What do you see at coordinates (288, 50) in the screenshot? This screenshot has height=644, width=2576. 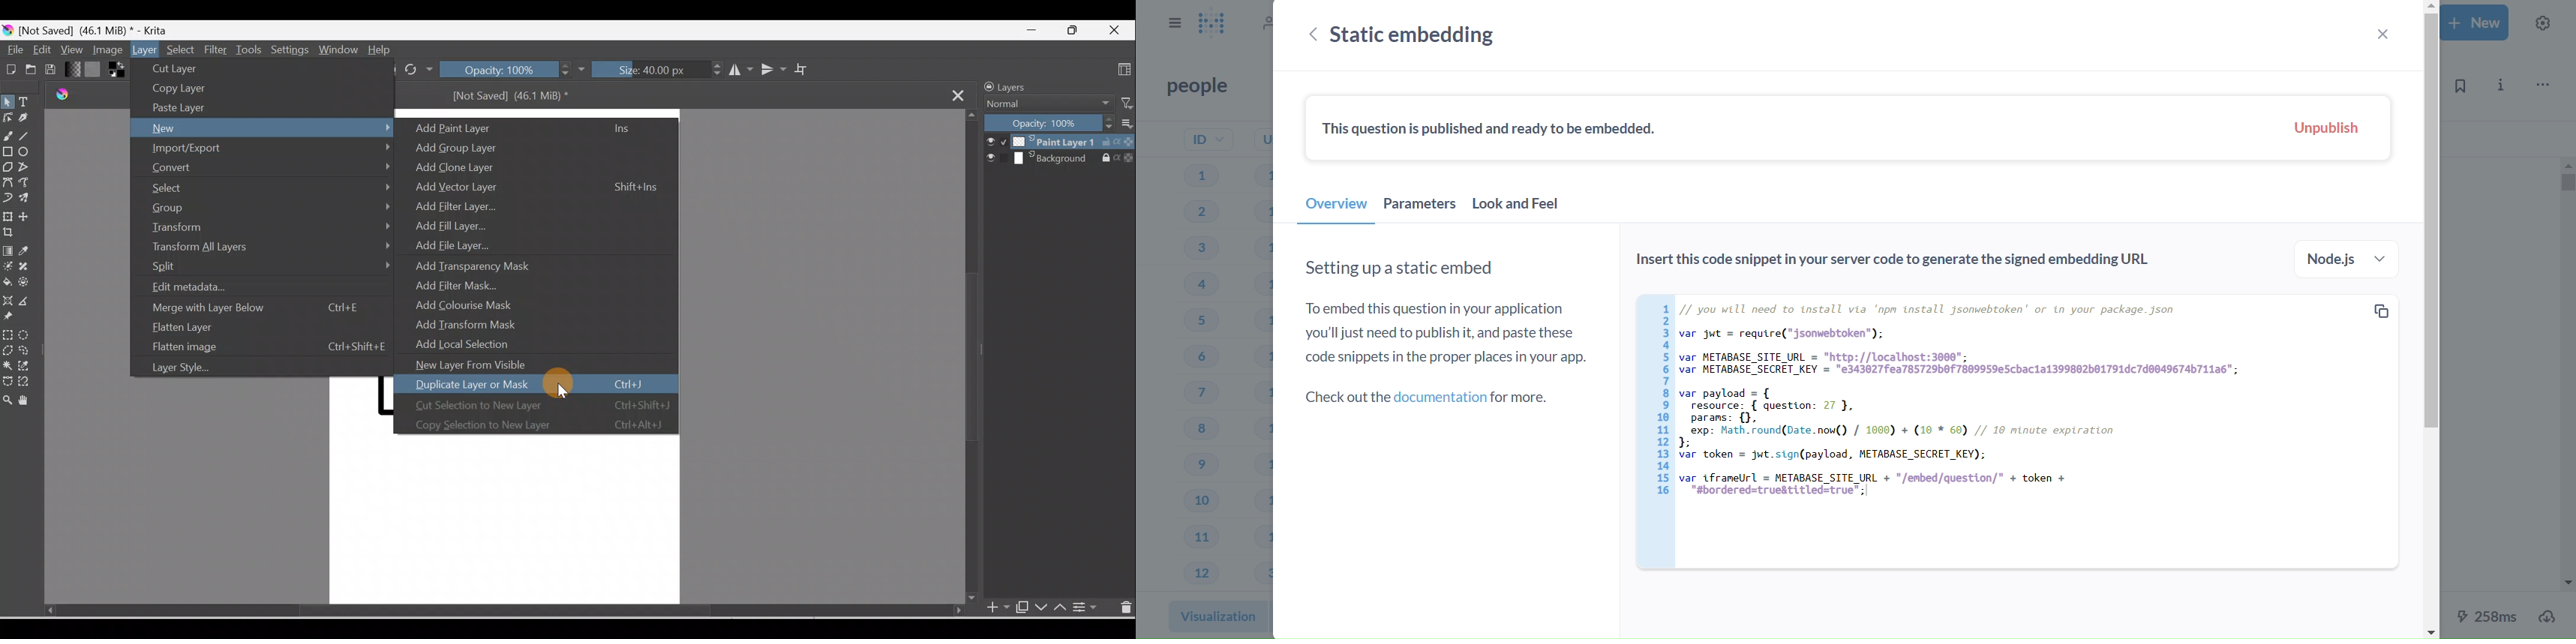 I see `Settings` at bounding box center [288, 50].